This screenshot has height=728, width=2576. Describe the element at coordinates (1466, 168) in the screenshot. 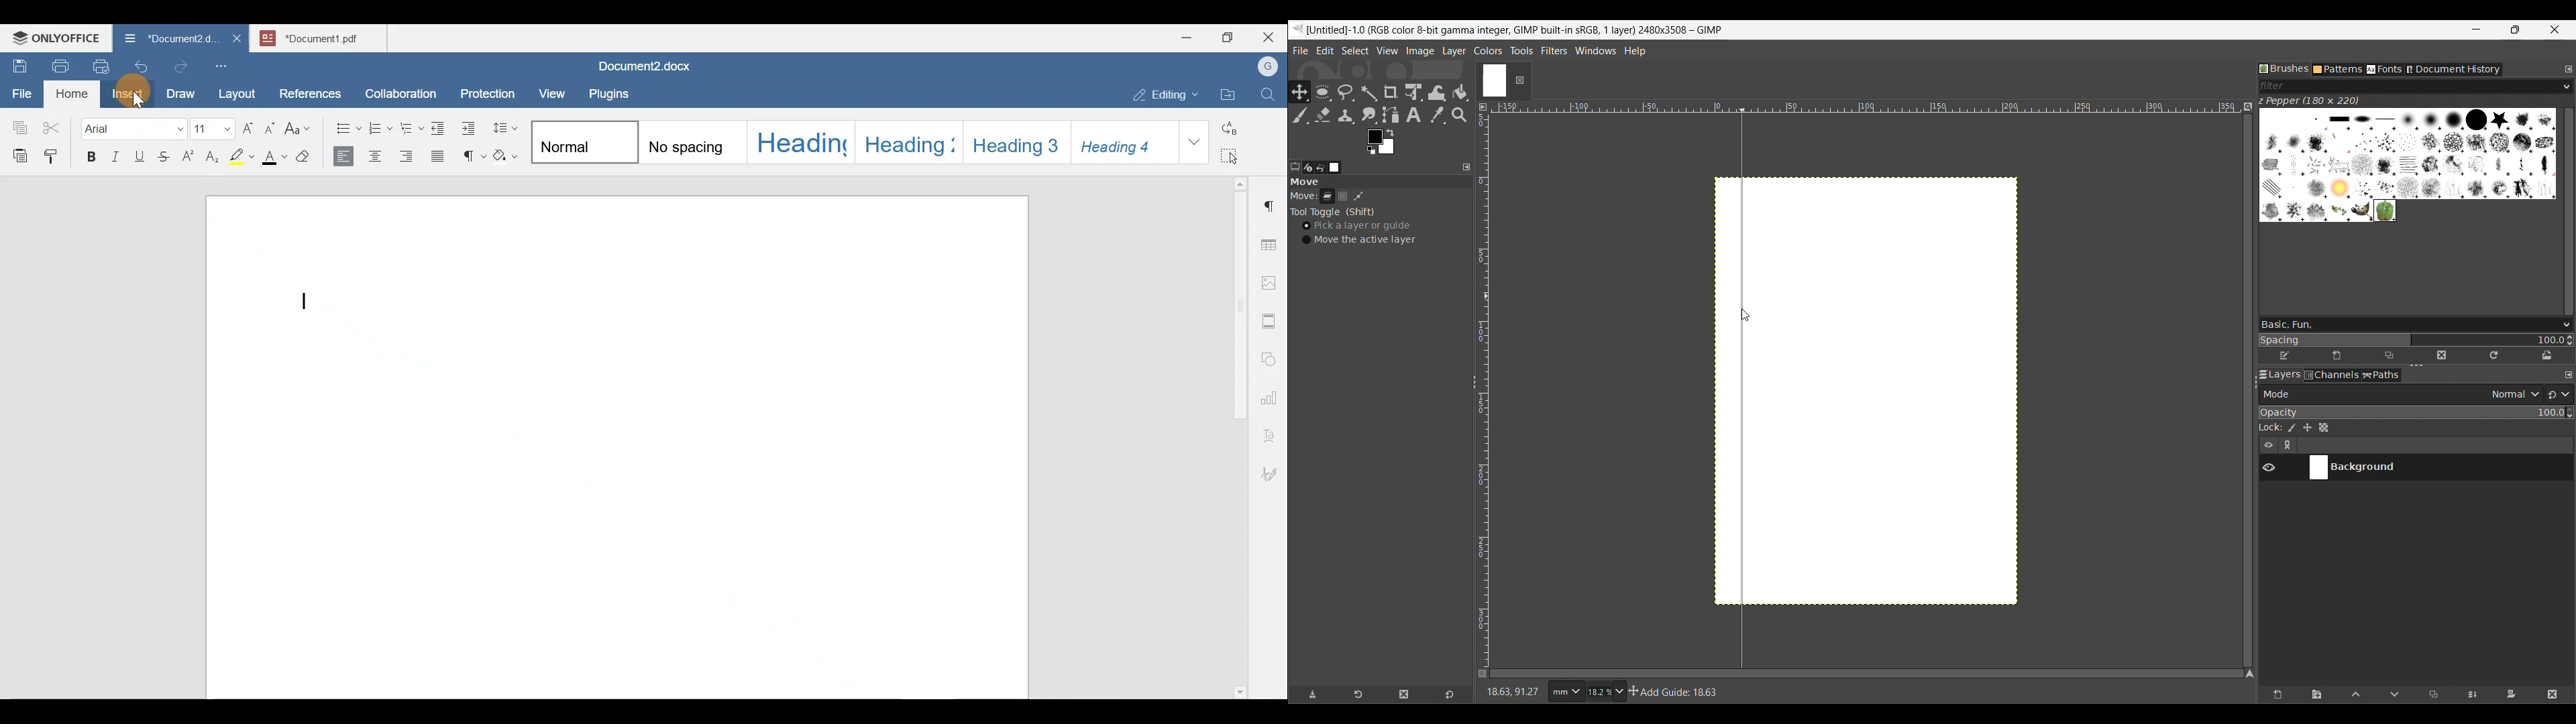

I see `Configure this tab` at that location.